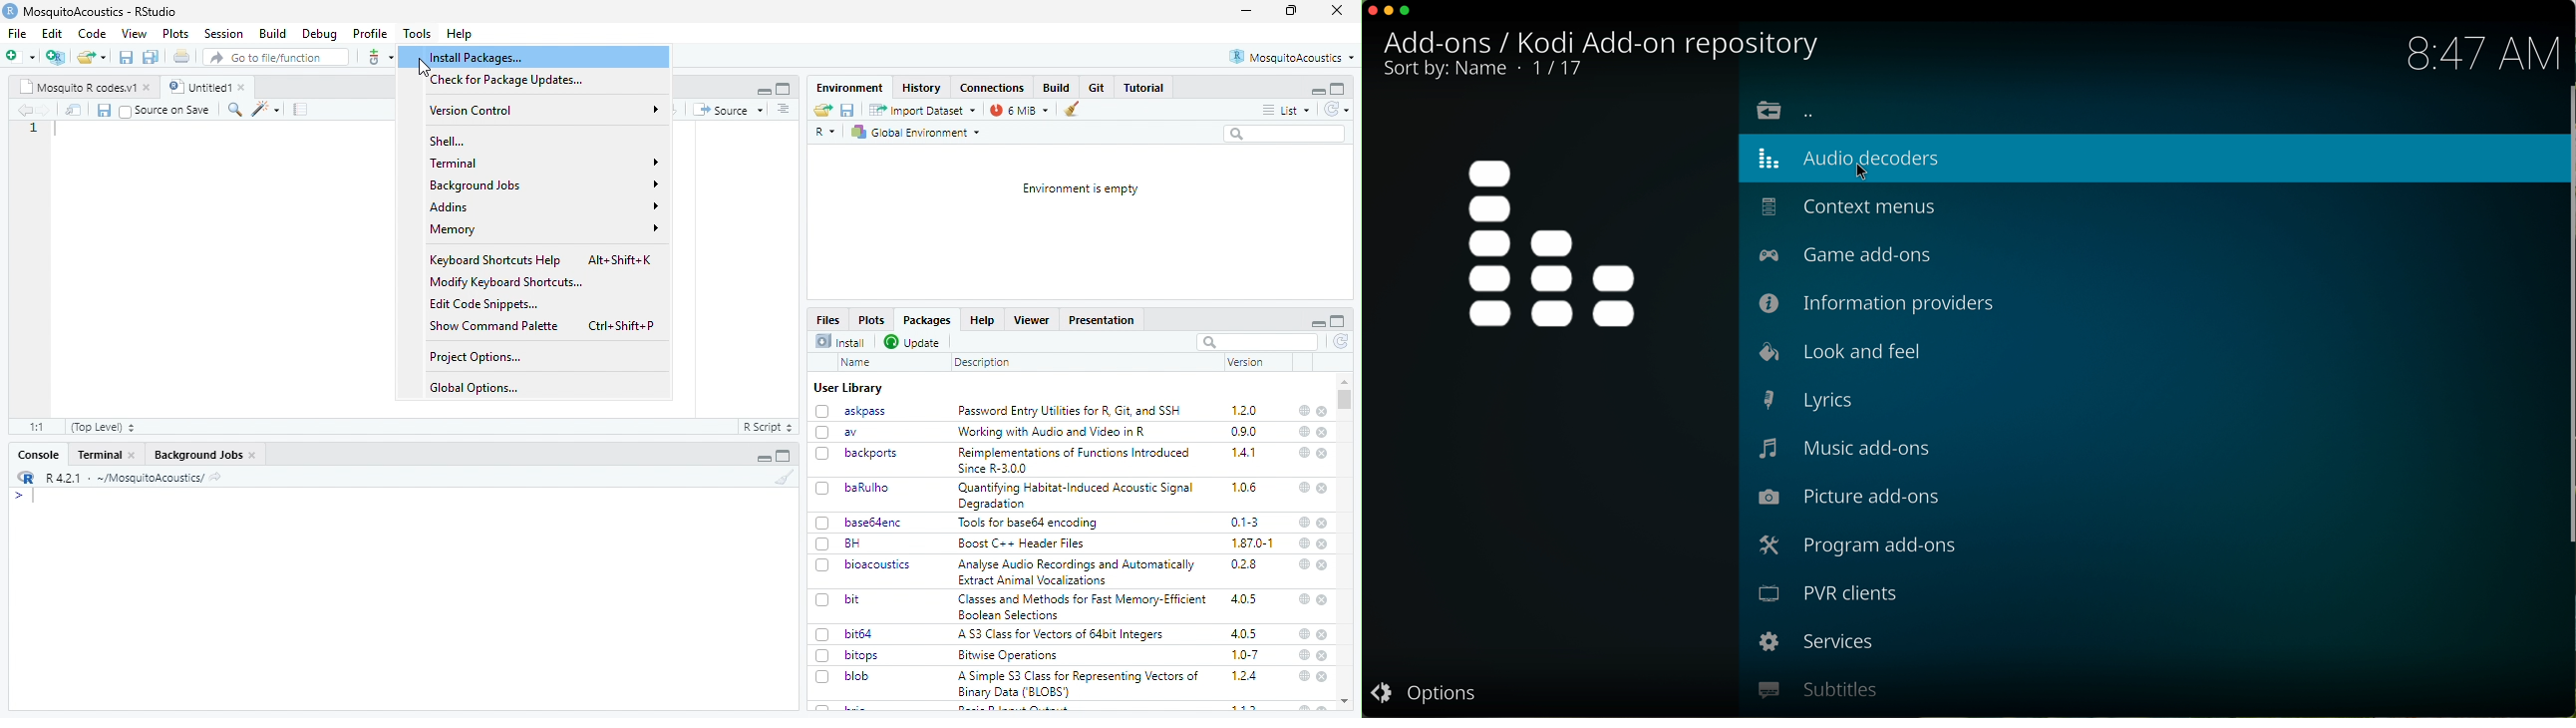 The image size is (2576, 728). Describe the element at coordinates (197, 87) in the screenshot. I see `Untitied1` at that location.